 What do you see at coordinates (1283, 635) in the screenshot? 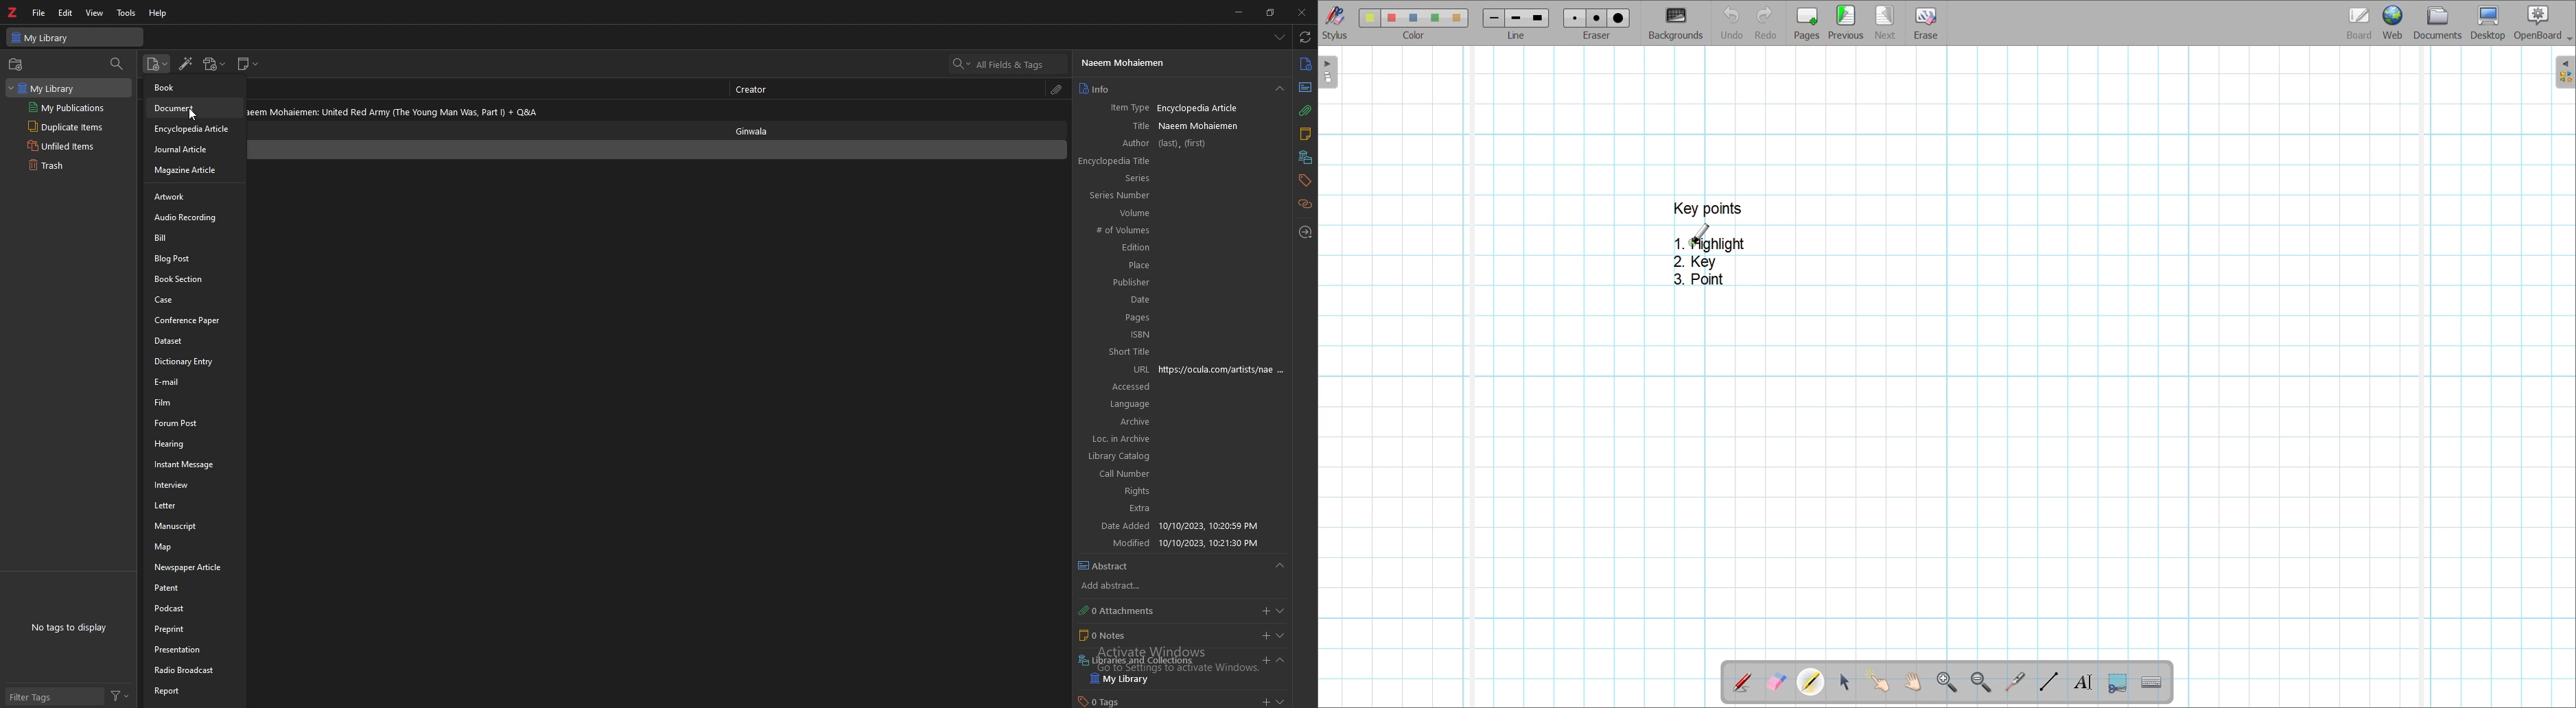
I see `expand section` at bounding box center [1283, 635].